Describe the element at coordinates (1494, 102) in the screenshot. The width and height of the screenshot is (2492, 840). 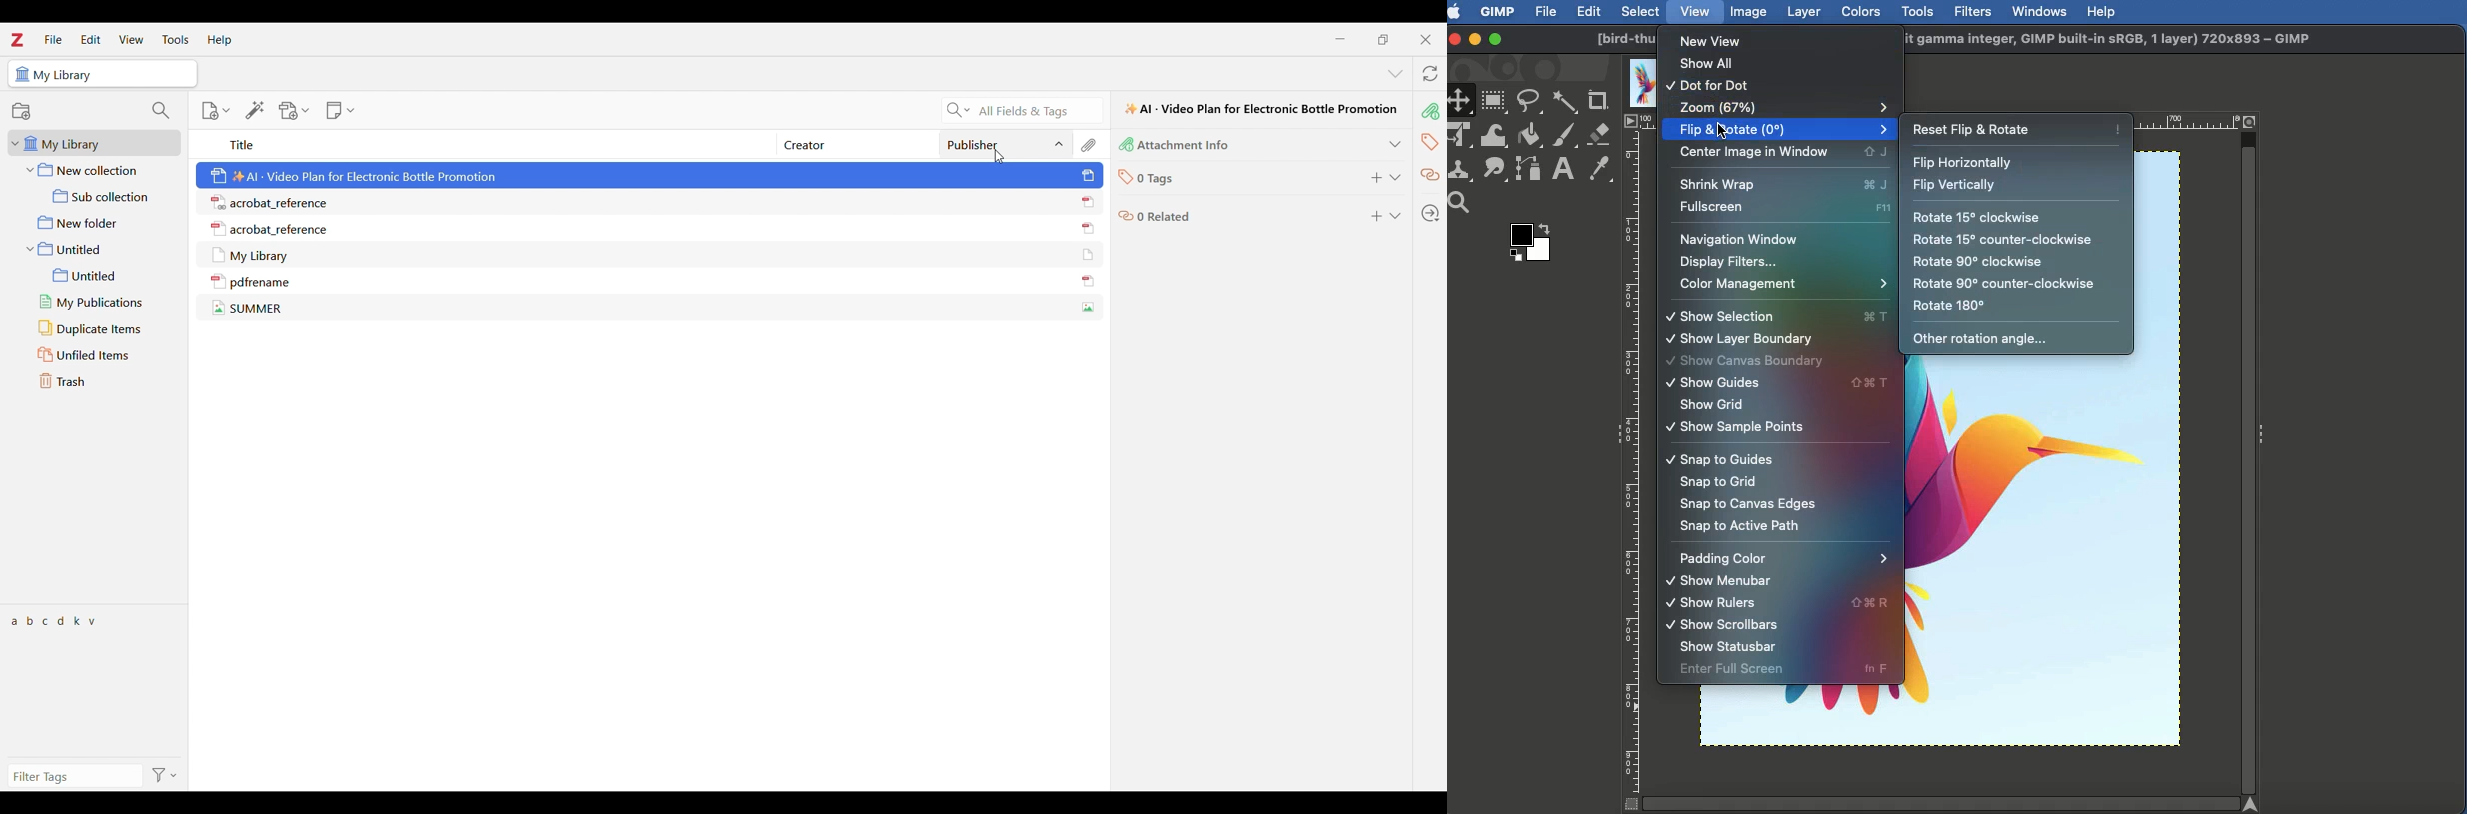
I see `Rectangular selector` at that location.